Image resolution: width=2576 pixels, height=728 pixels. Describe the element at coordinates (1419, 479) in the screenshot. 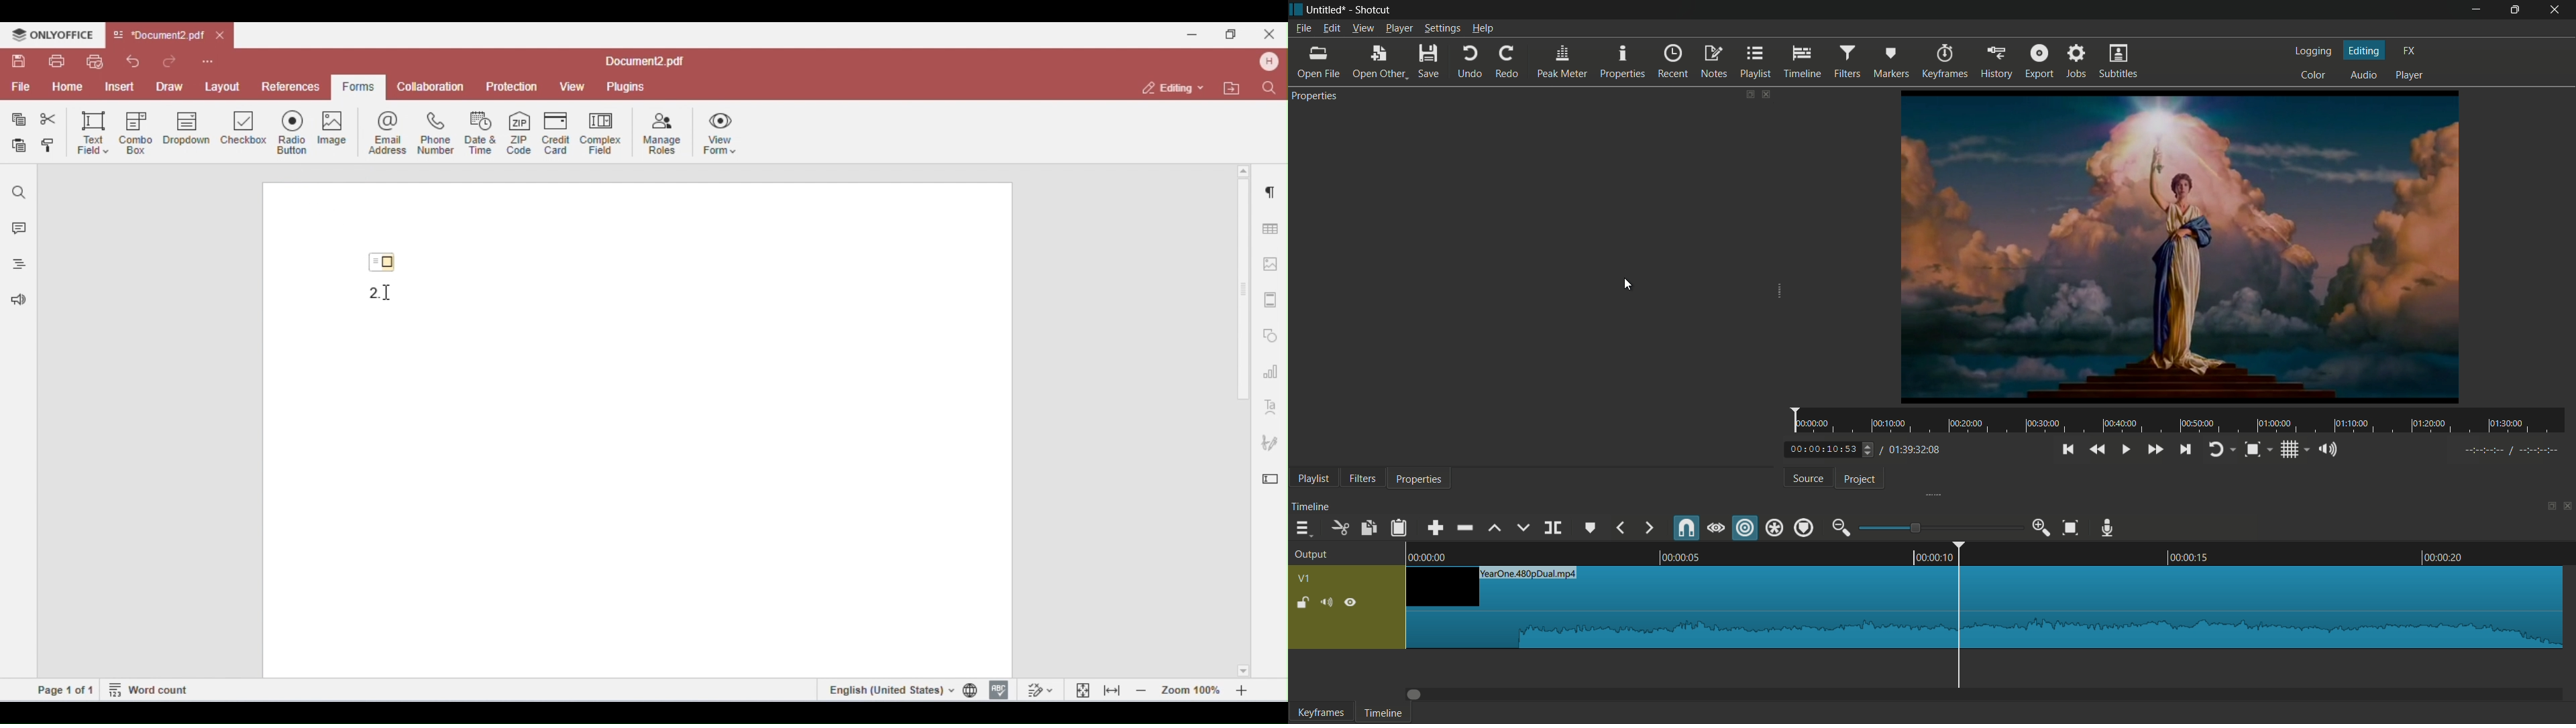

I see `properties` at that location.